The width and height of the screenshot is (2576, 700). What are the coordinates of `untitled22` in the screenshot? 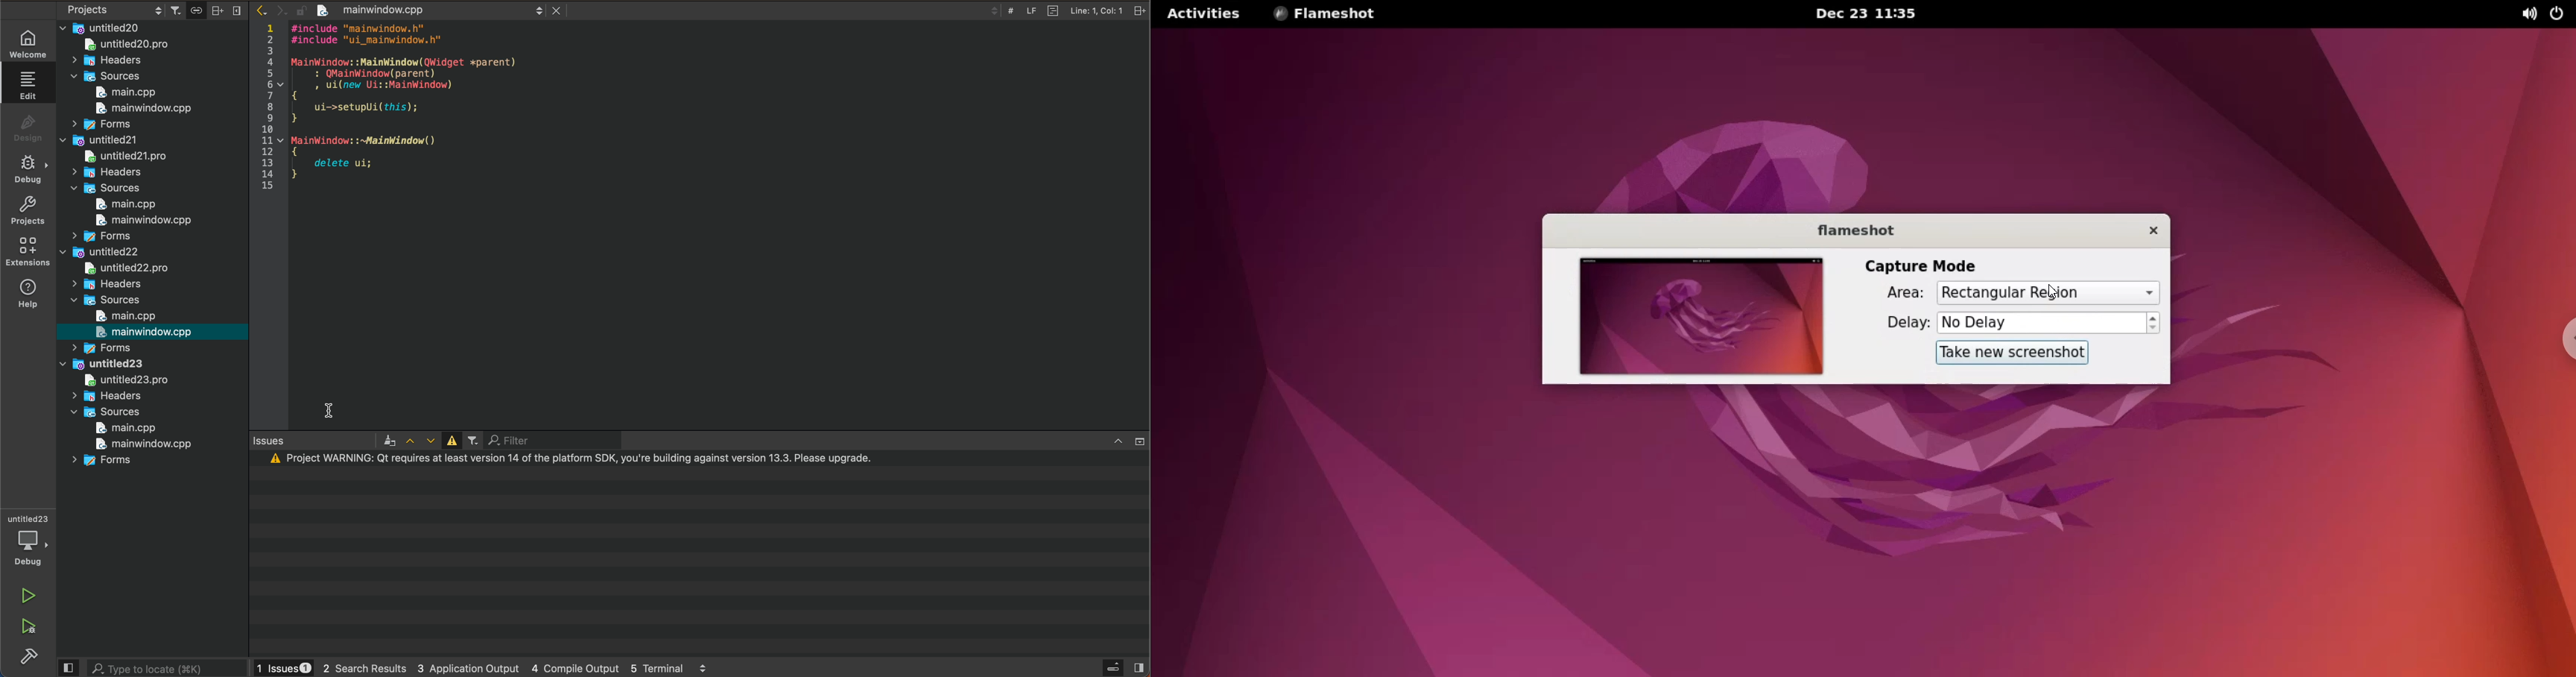 It's located at (102, 253).